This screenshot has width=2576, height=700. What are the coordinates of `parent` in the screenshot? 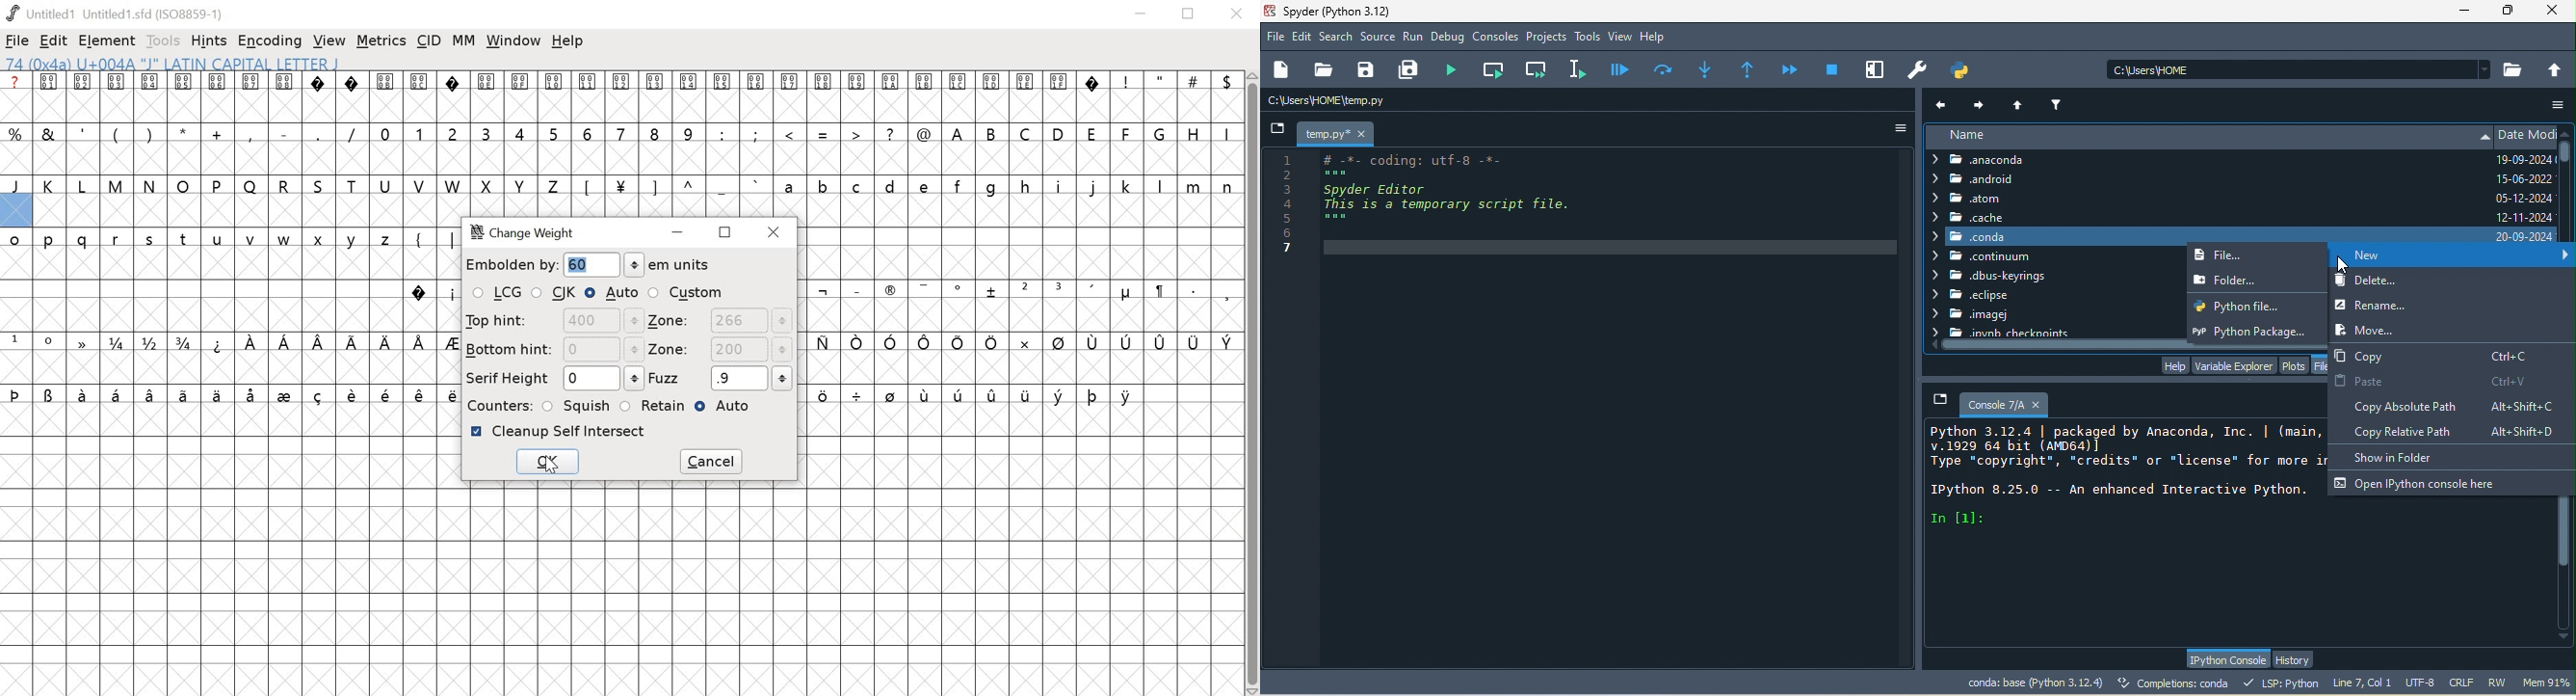 It's located at (2021, 103).